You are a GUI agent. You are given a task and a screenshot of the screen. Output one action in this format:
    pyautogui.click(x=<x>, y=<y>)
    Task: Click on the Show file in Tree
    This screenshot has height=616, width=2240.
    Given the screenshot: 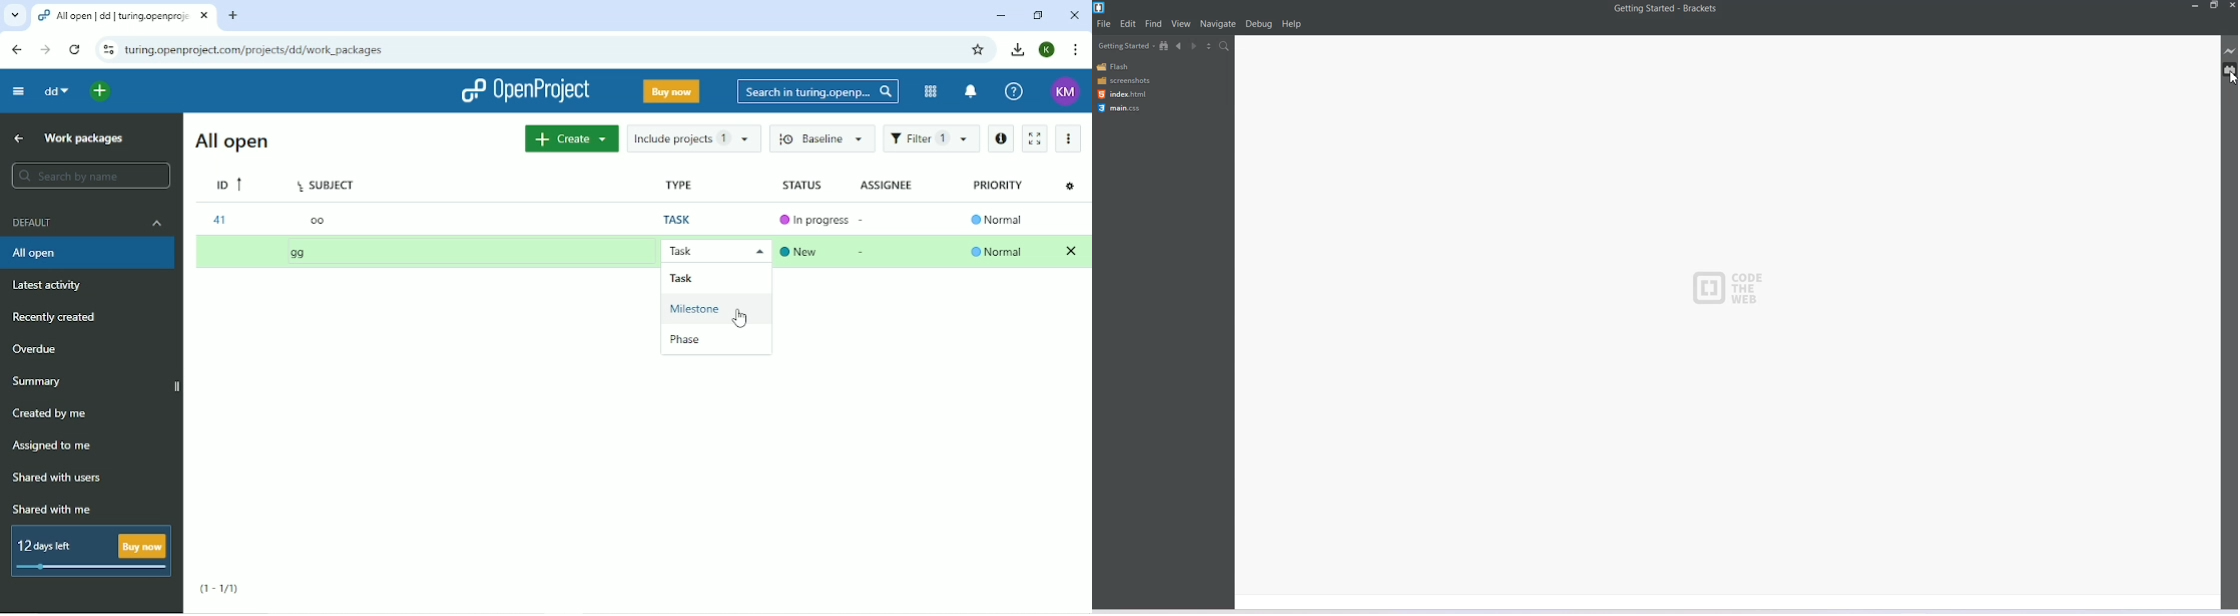 What is the action you would take?
    pyautogui.click(x=1164, y=45)
    